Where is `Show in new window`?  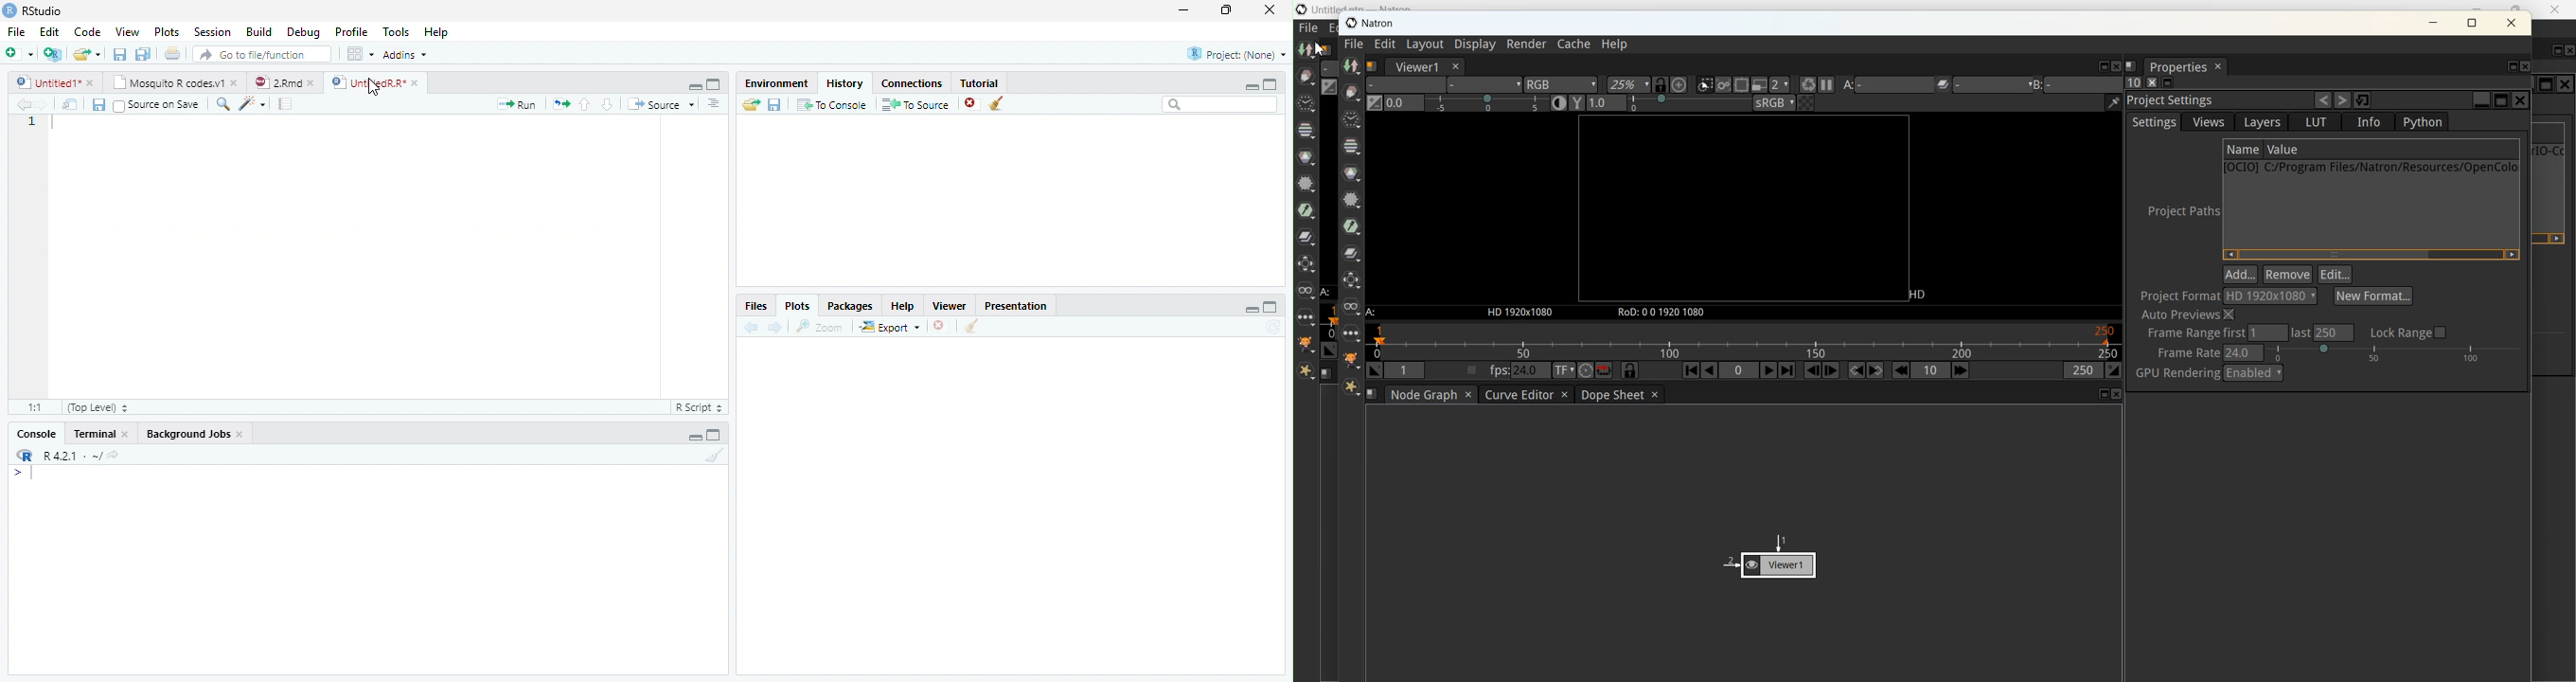
Show in new window is located at coordinates (69, 104).